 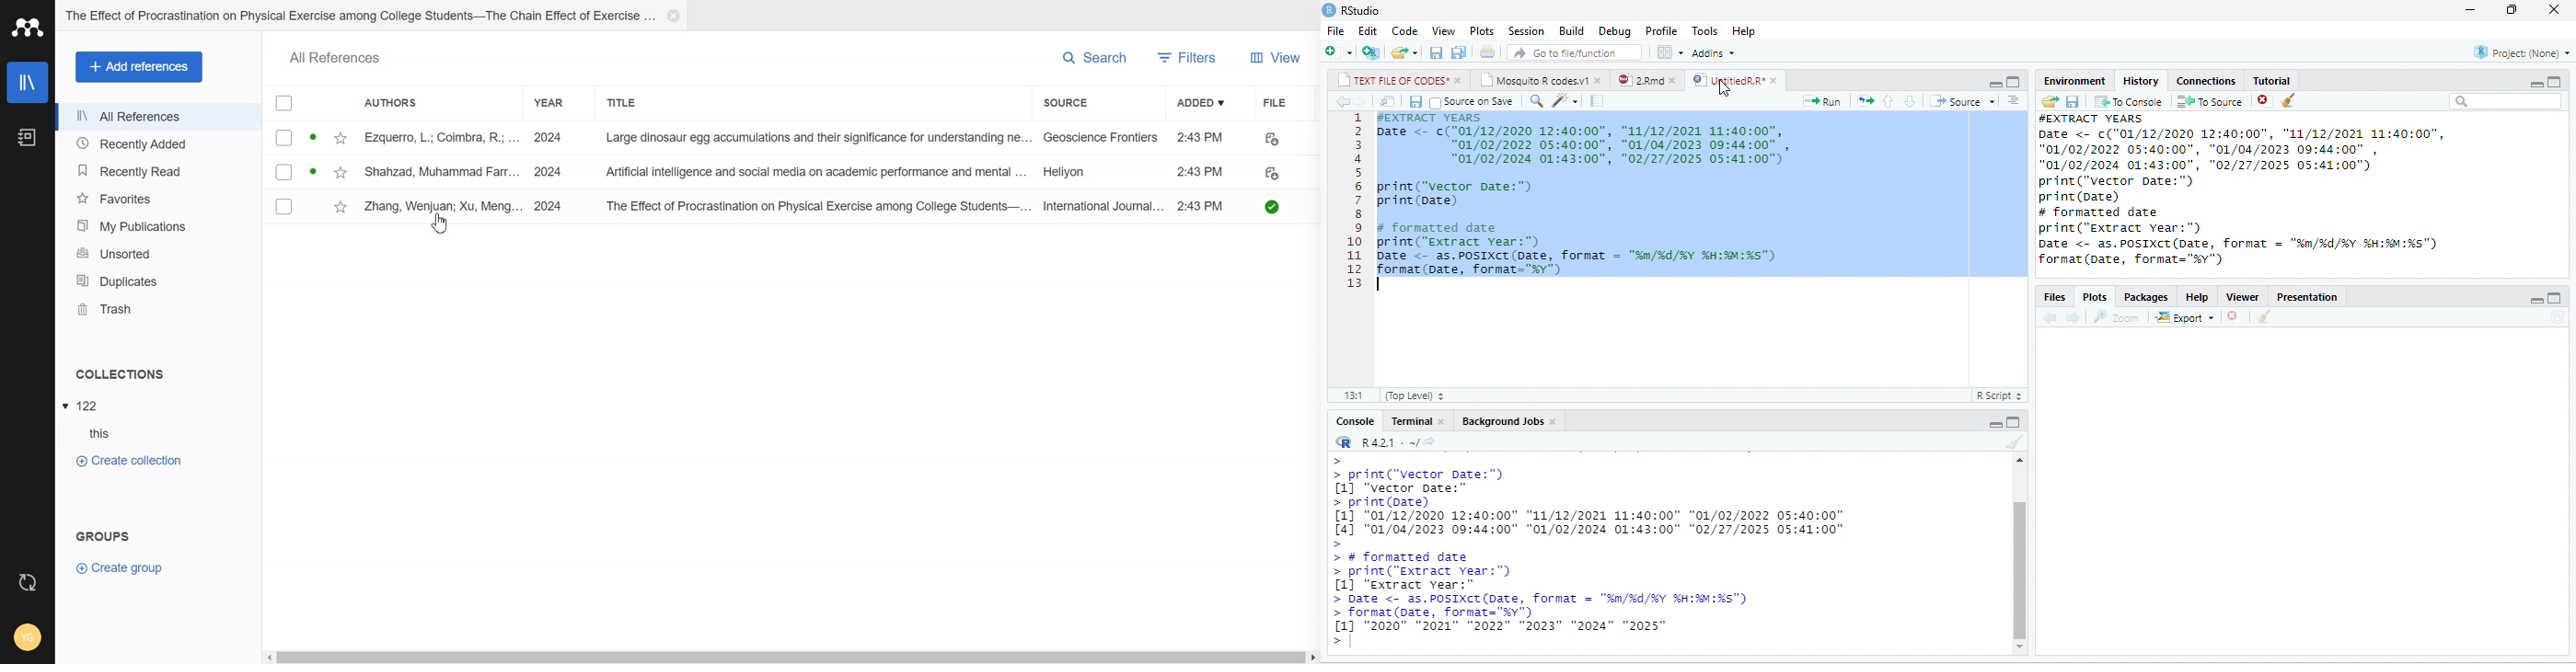 What do you see at coordinates (1616, 31) in the screenshot?
I see `Debug` at bounding box center [1616, 31].